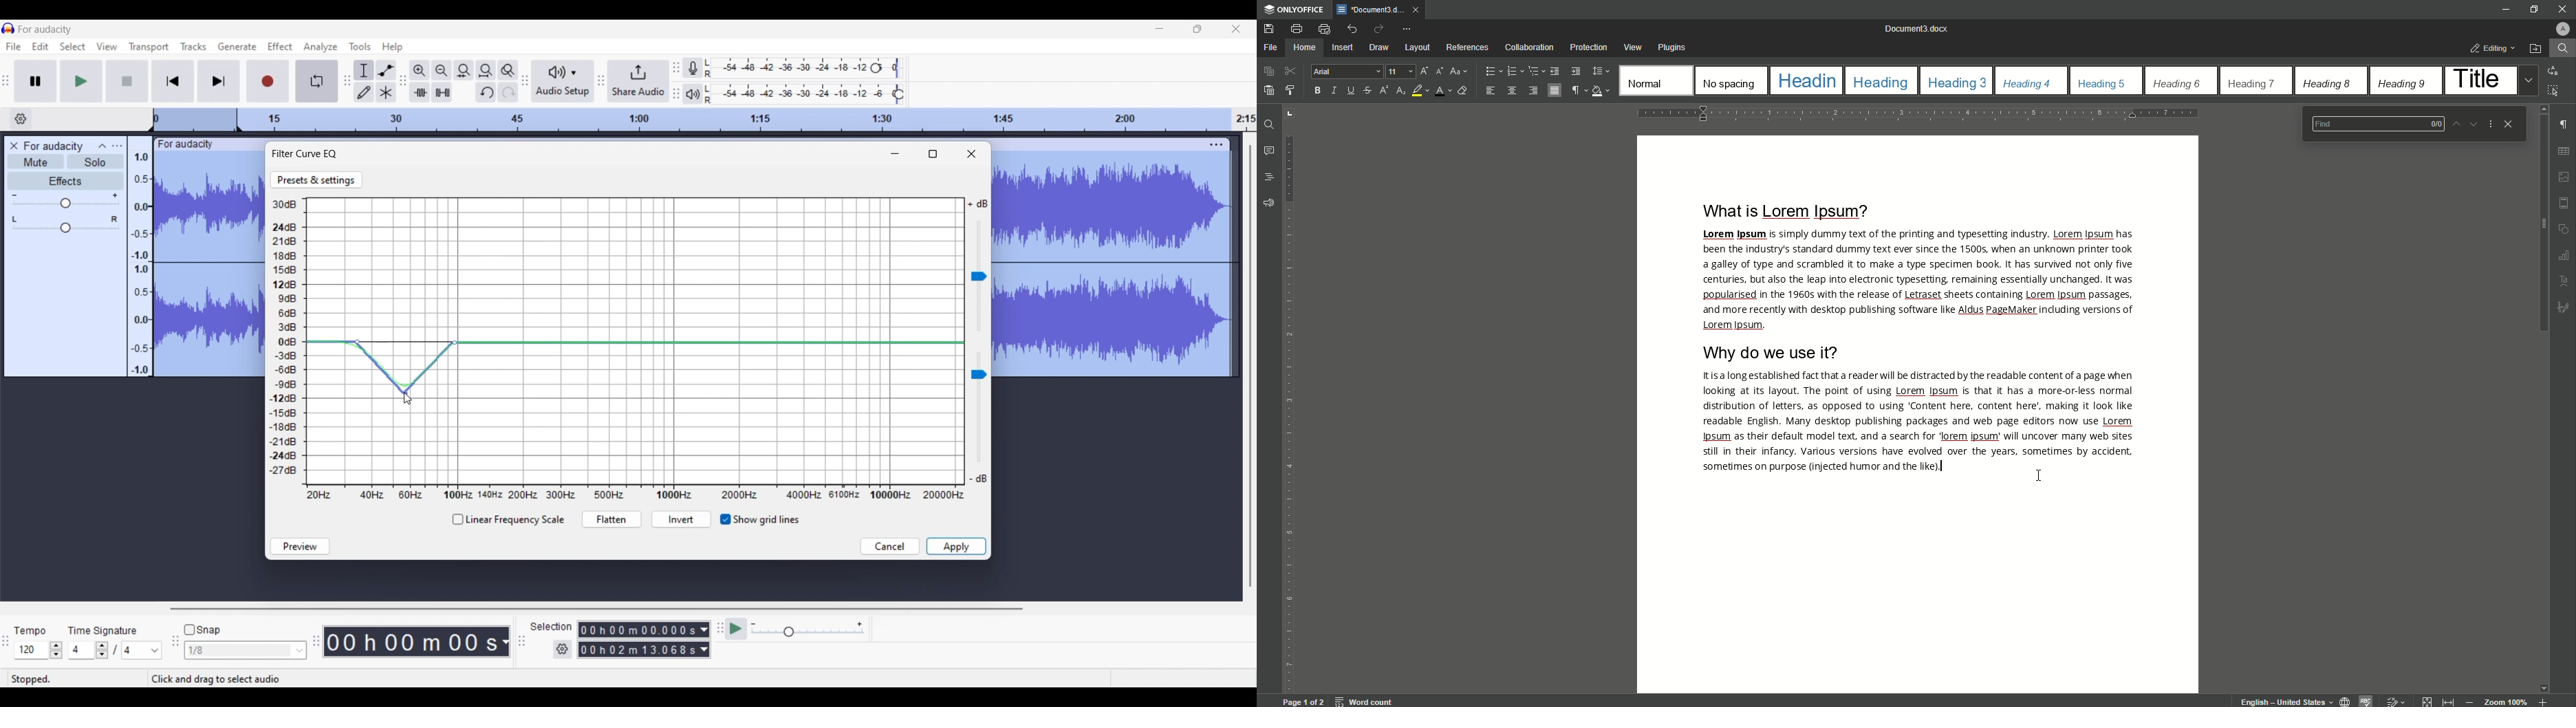 This screenshot has height=728, width=2576. What do you see at coordinates (2425, 701) in the screenshot?
I see `Collapse` at bounding box center [2425, 701].